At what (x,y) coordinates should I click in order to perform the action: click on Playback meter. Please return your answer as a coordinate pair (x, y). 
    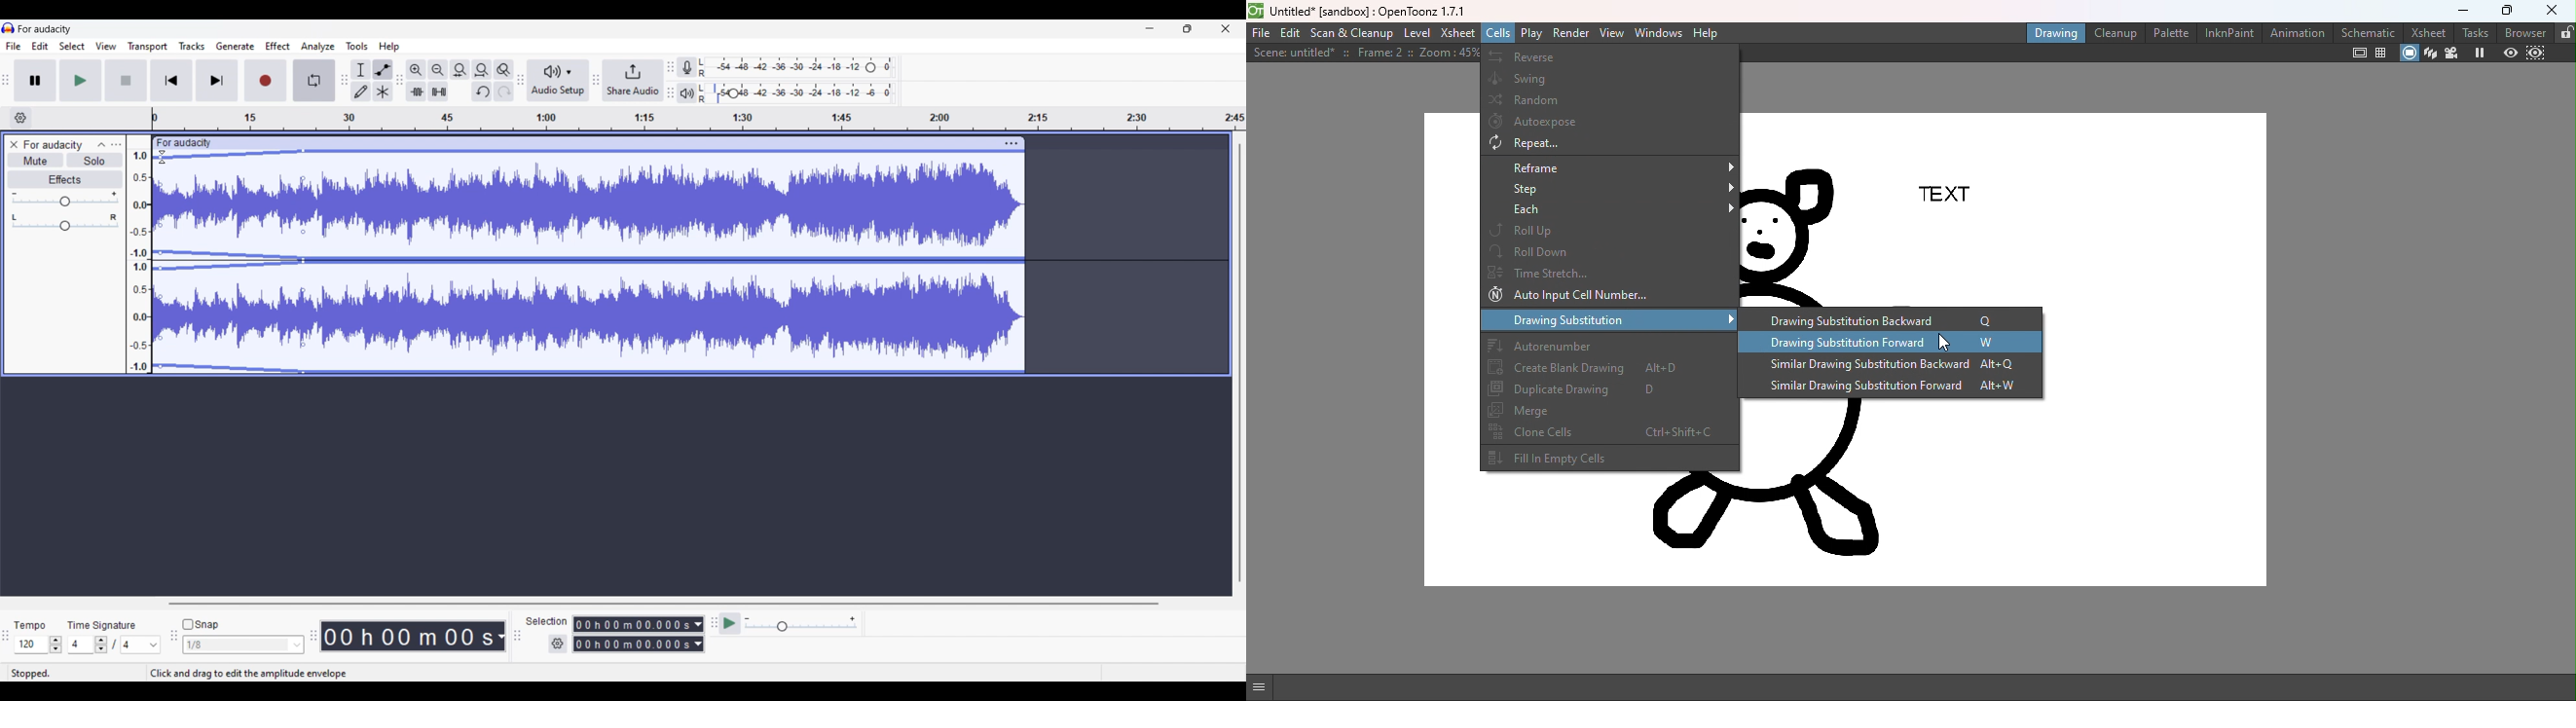
    Looking at the image, I should click on (687, 93).